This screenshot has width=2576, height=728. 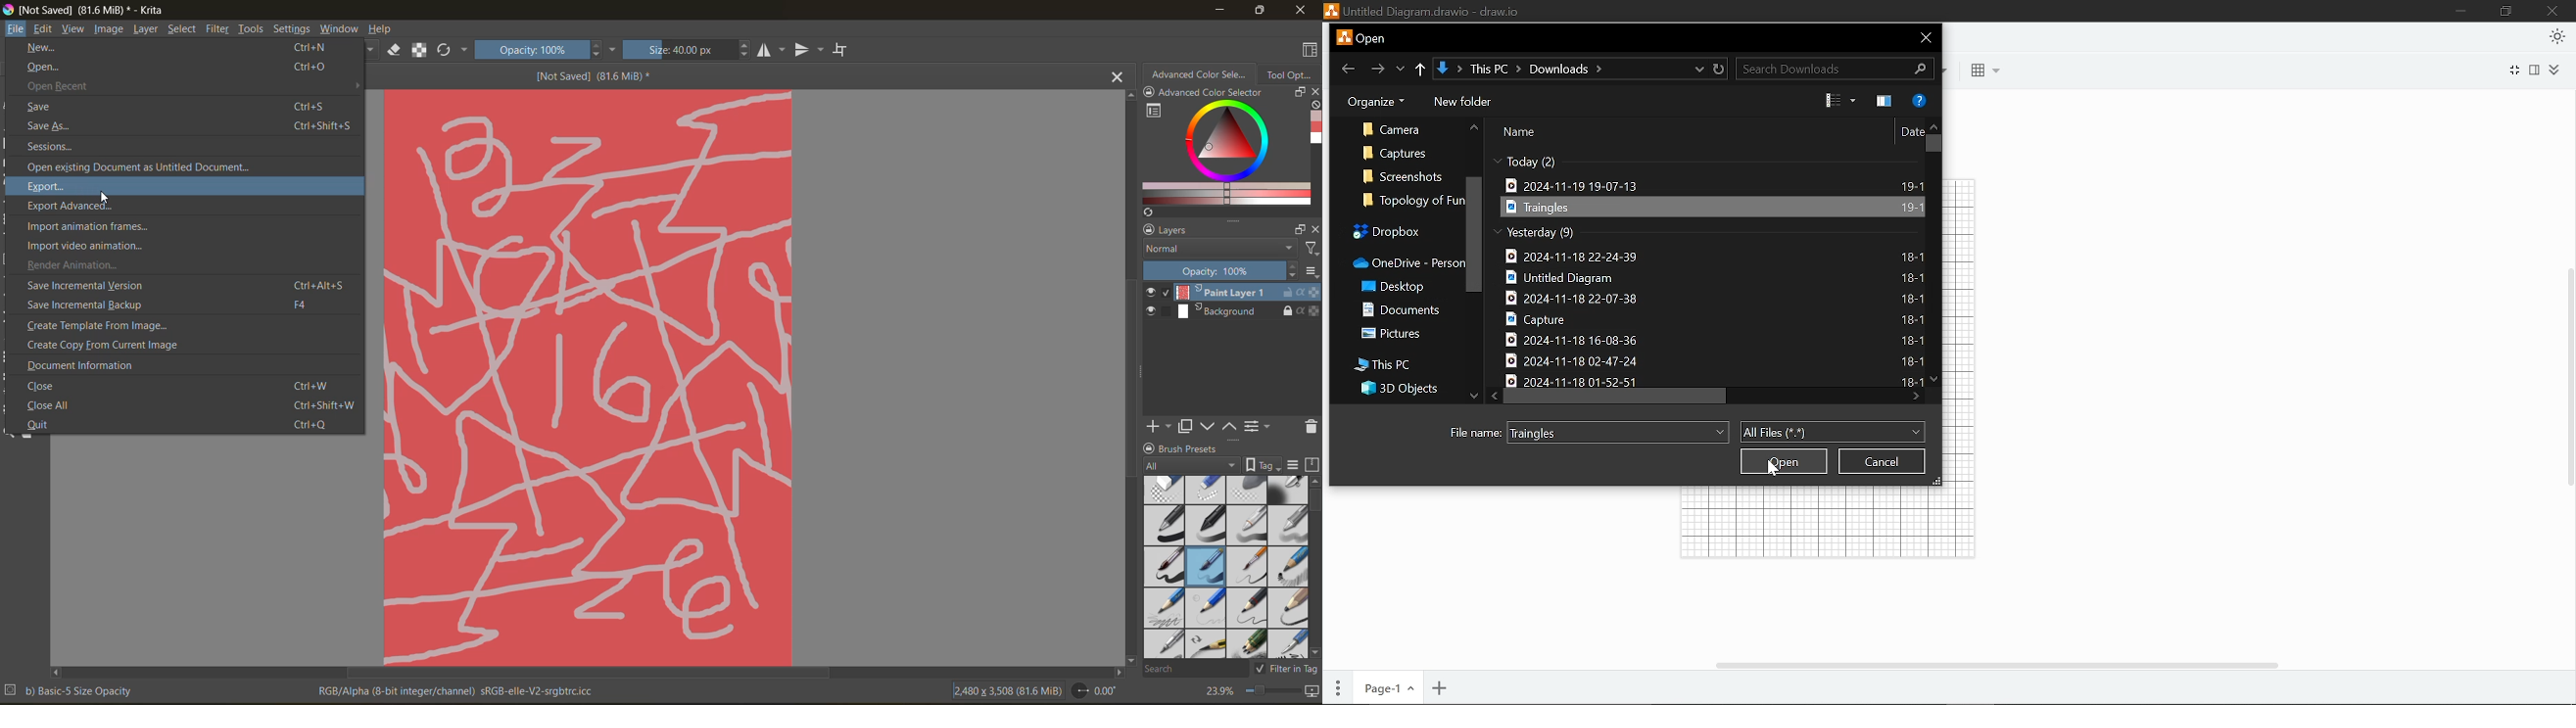 What do you see at coordinates (1713, 258) in the screenshot?
I see `2024-11-18 22-24-39.     18-1` at bounding box center [1713, 258].